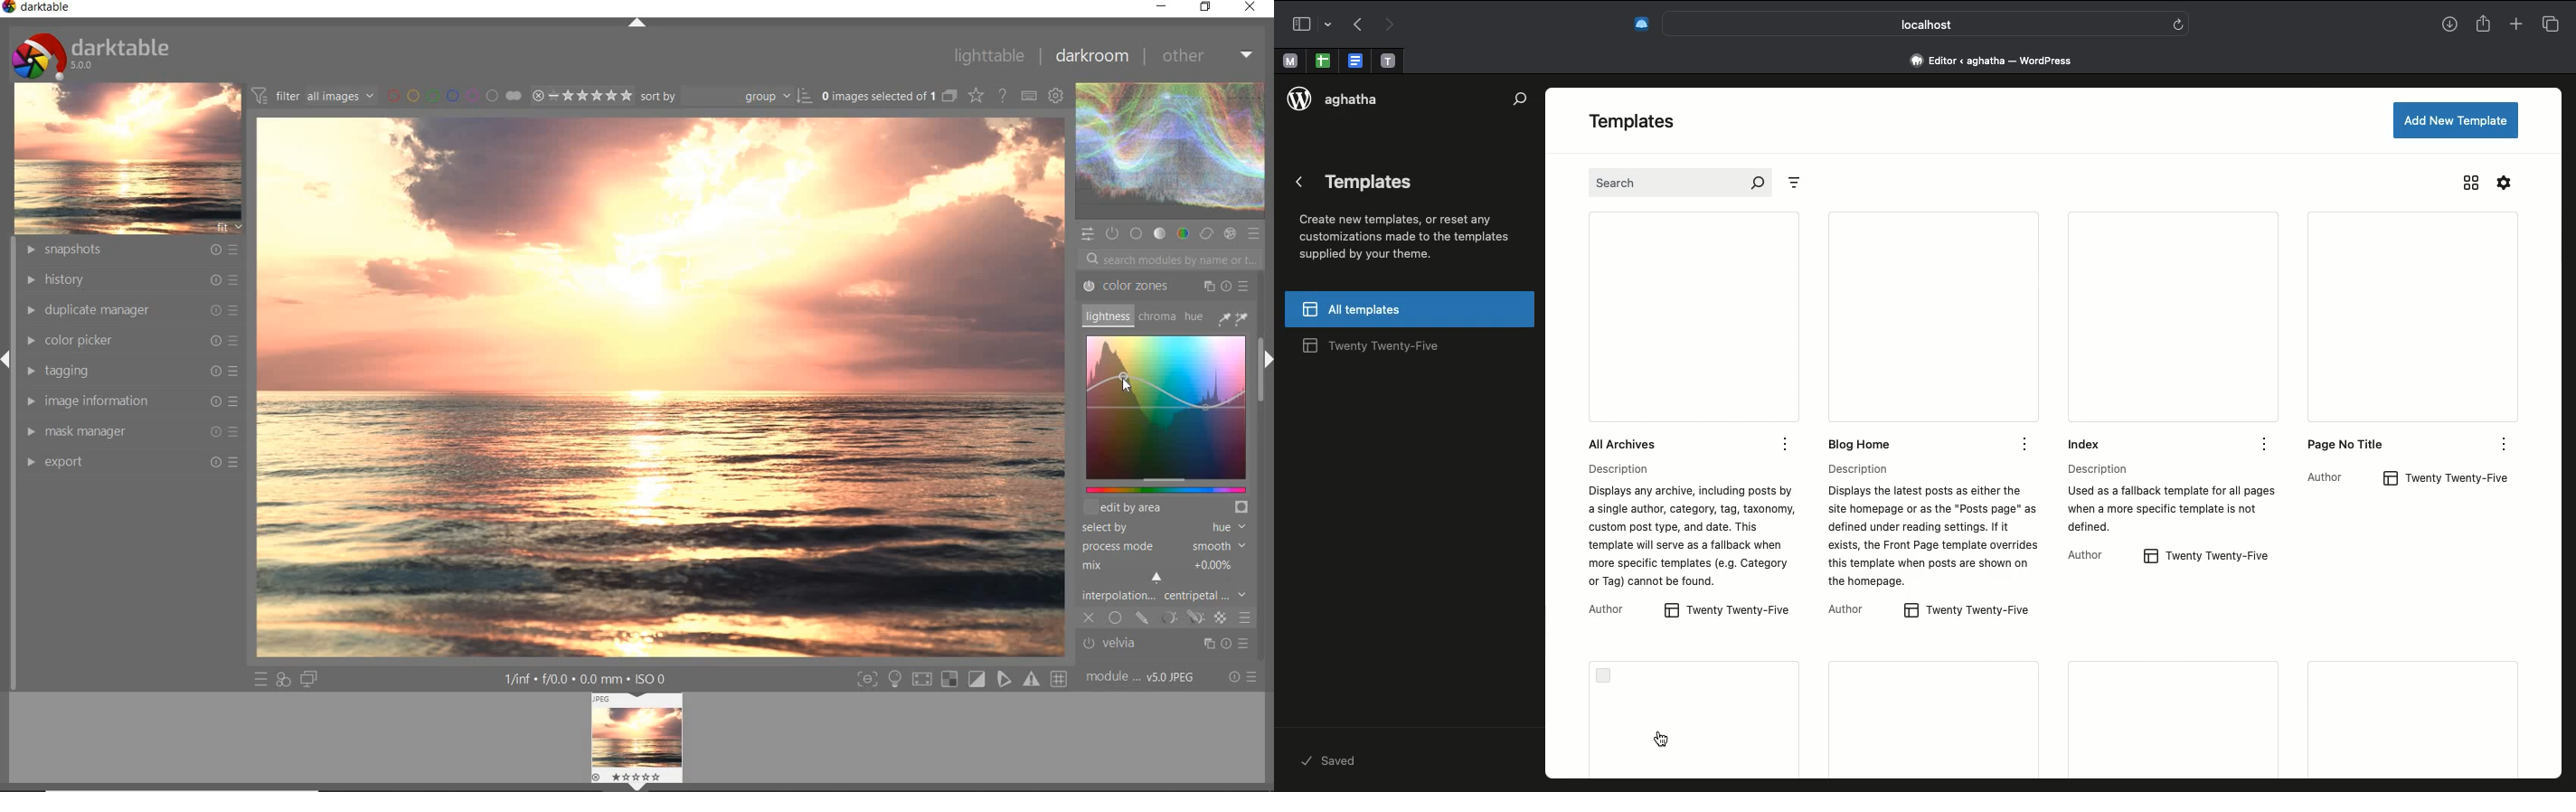 This screenshot has height=812, width=2576. I want to click on aghatha, so click(1354, 100).